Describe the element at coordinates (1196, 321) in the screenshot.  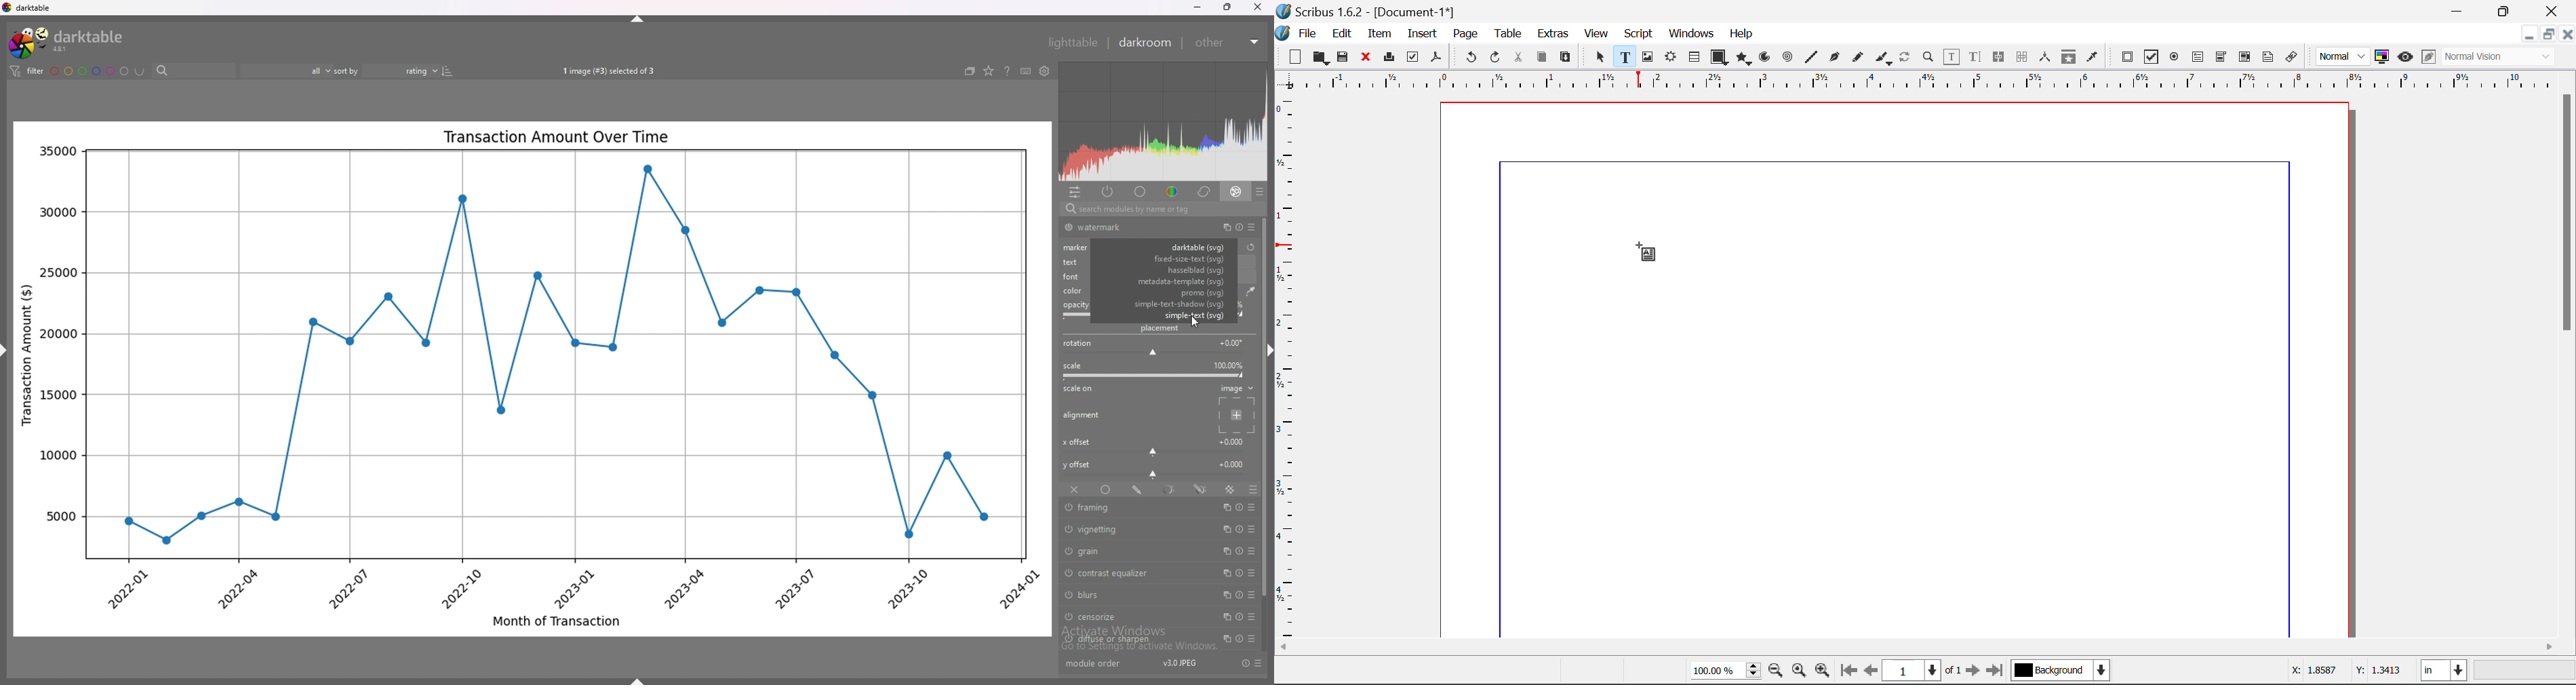
I see `cursor` at that location.